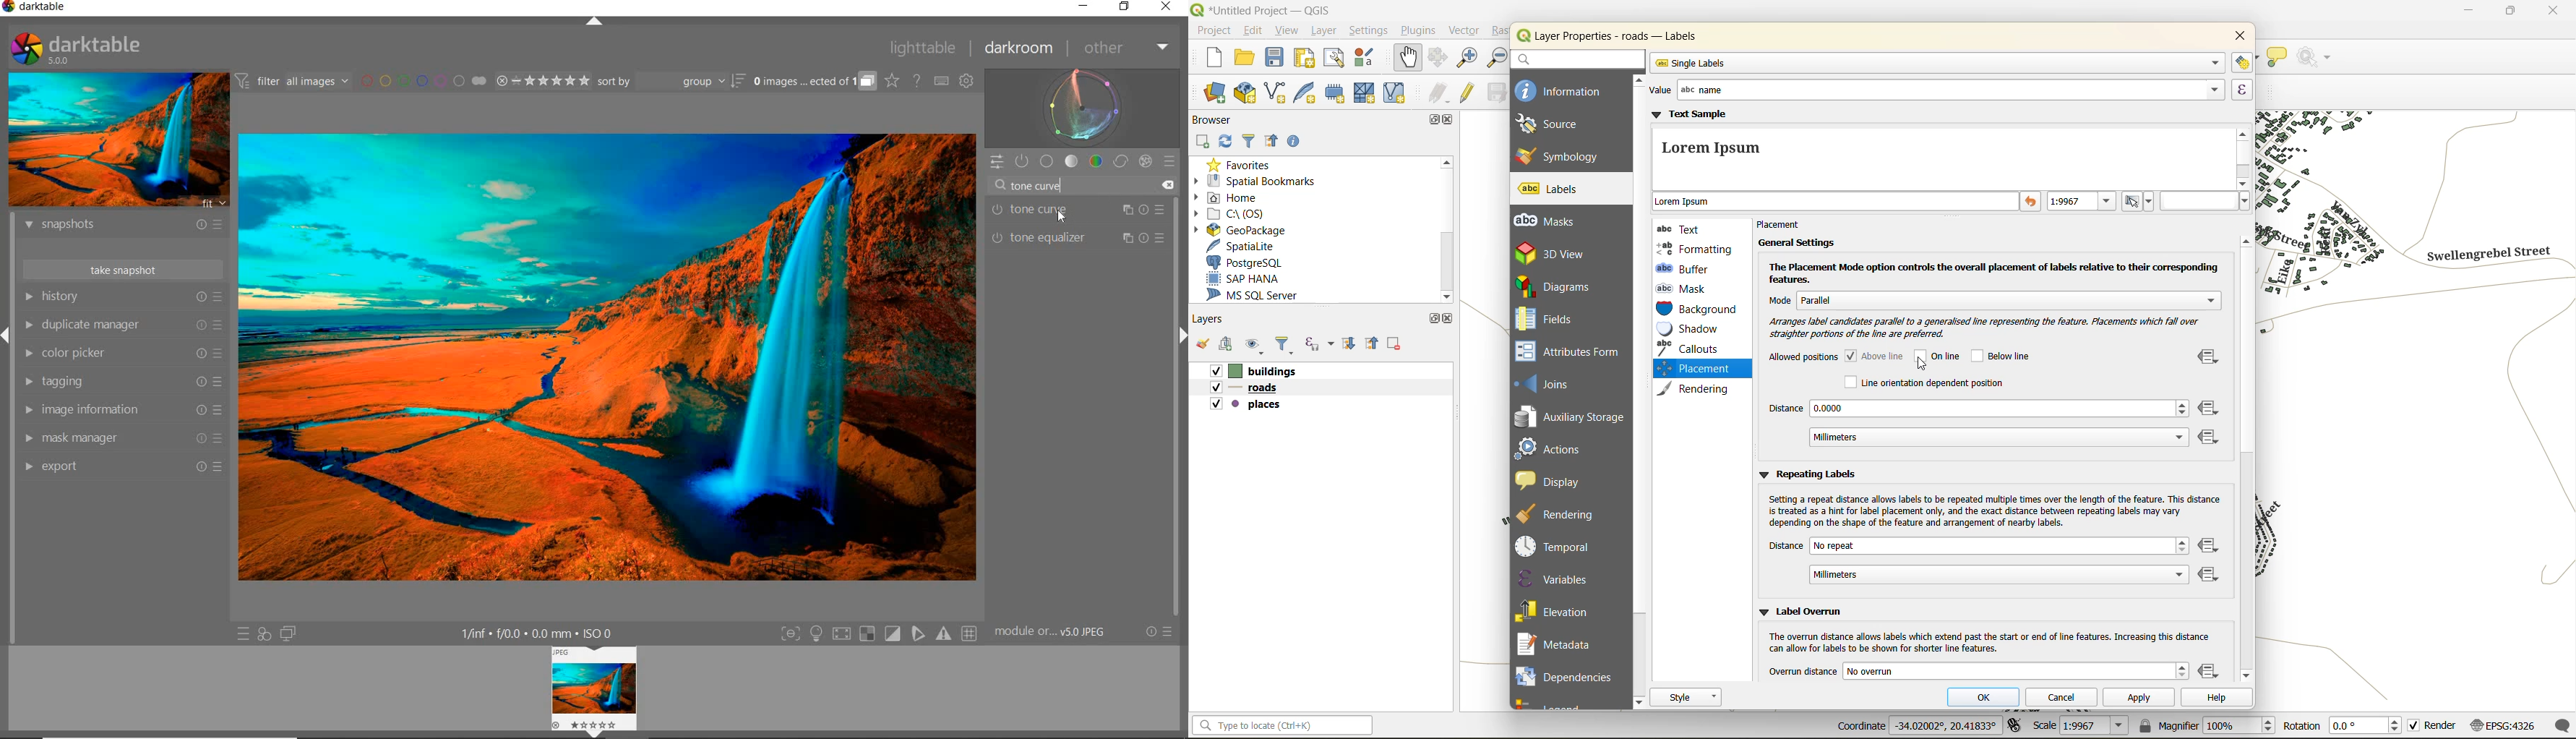 The image size is (2576, 756). I want to click on sample text, so click(1837, 202).